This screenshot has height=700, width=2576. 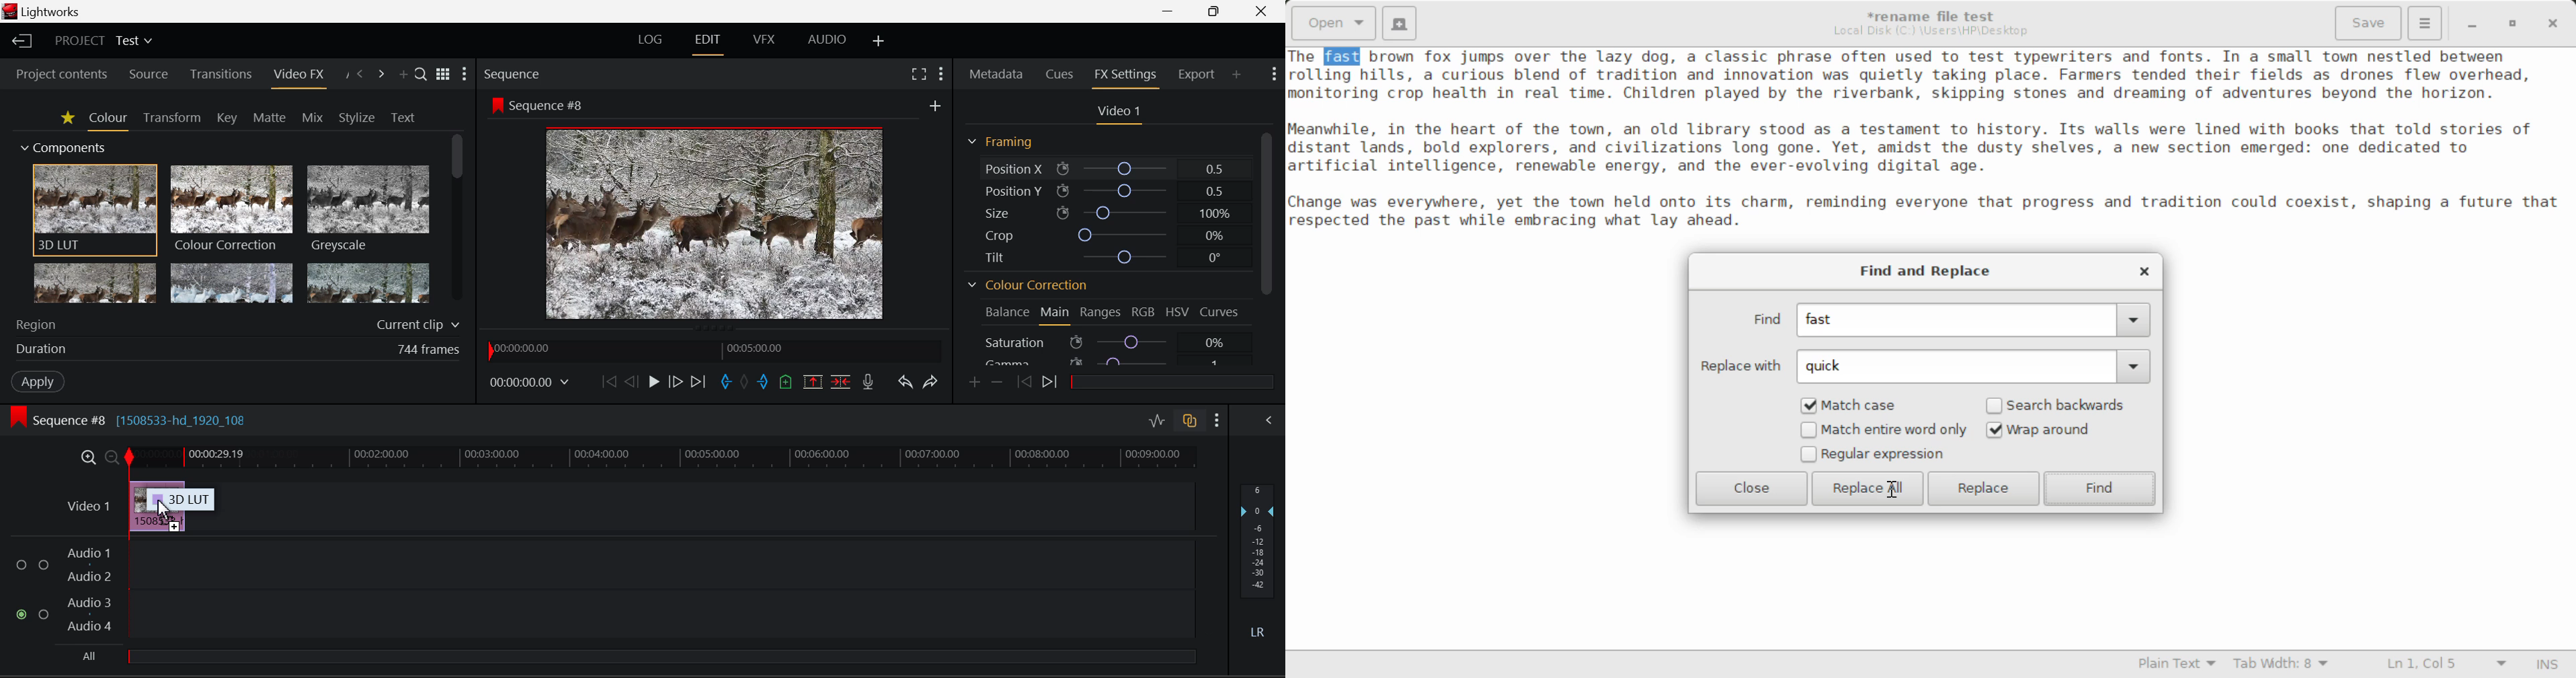 What do you see at coordinates (1273, 74) in the screenshot?
I see `Show Settings` at bounding box center [1273, 74].